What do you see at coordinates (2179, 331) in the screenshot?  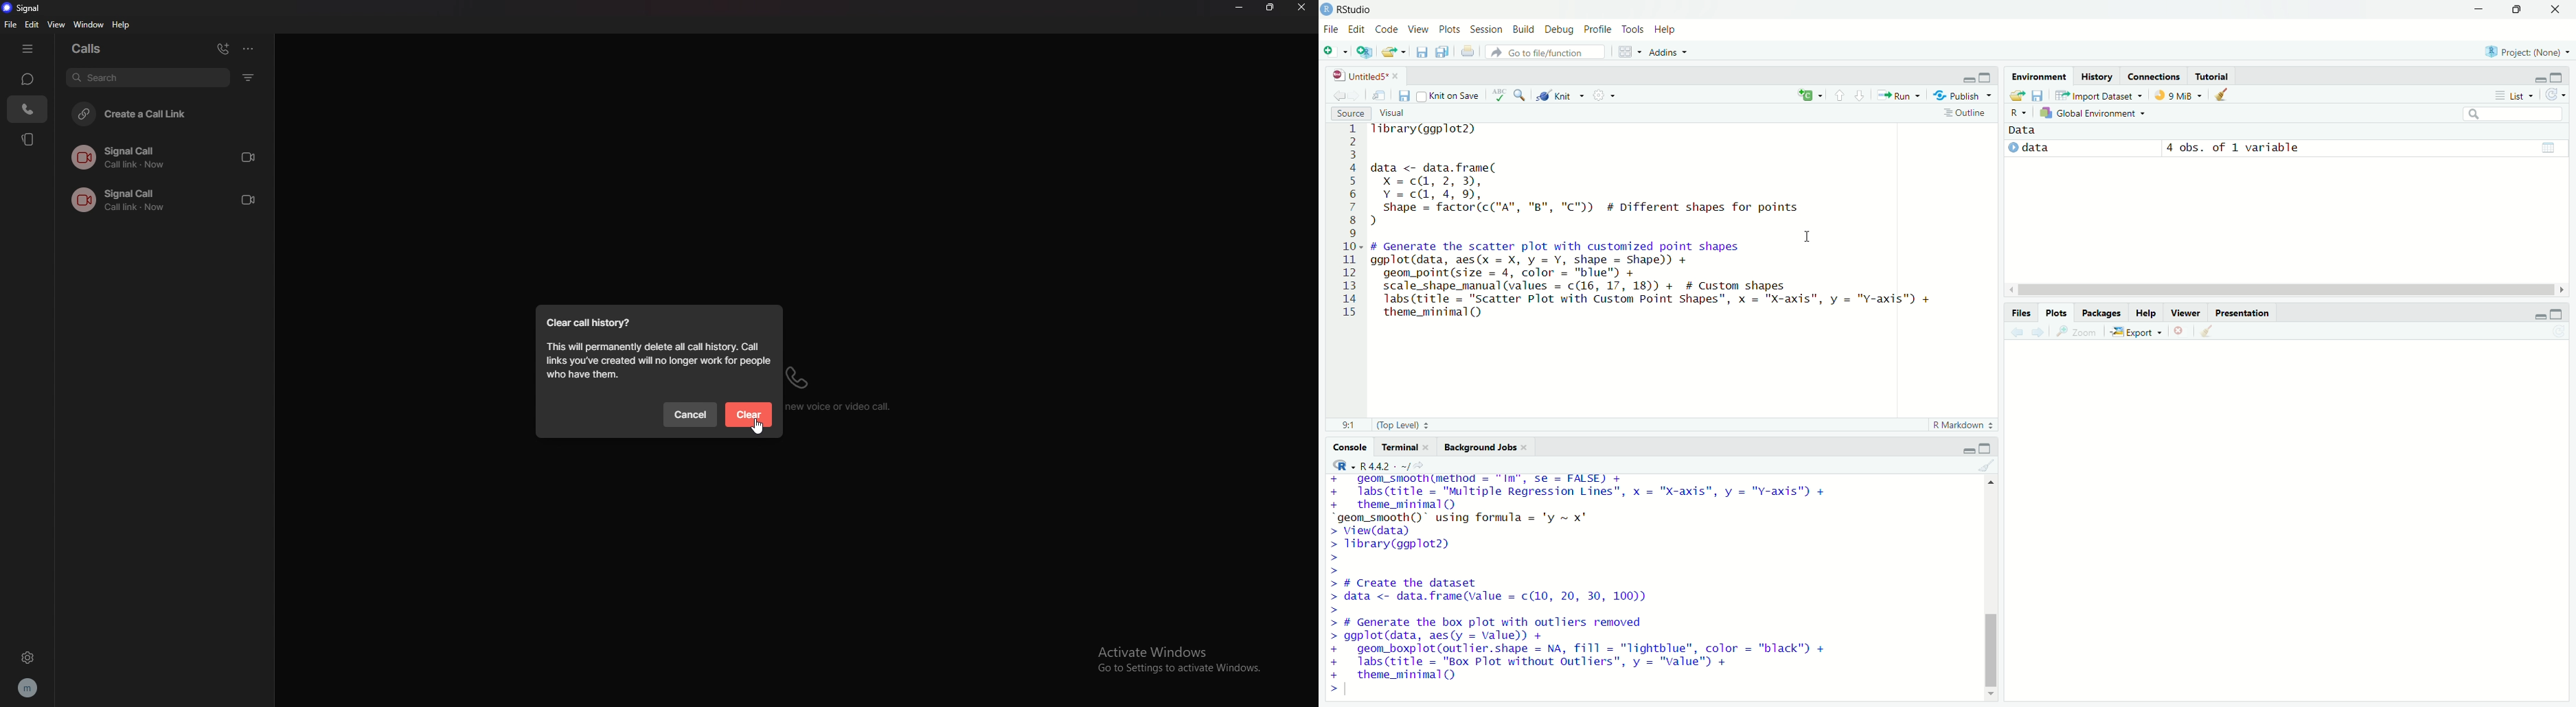 I see `Remove current plot` at bounding box center [2179, 331].